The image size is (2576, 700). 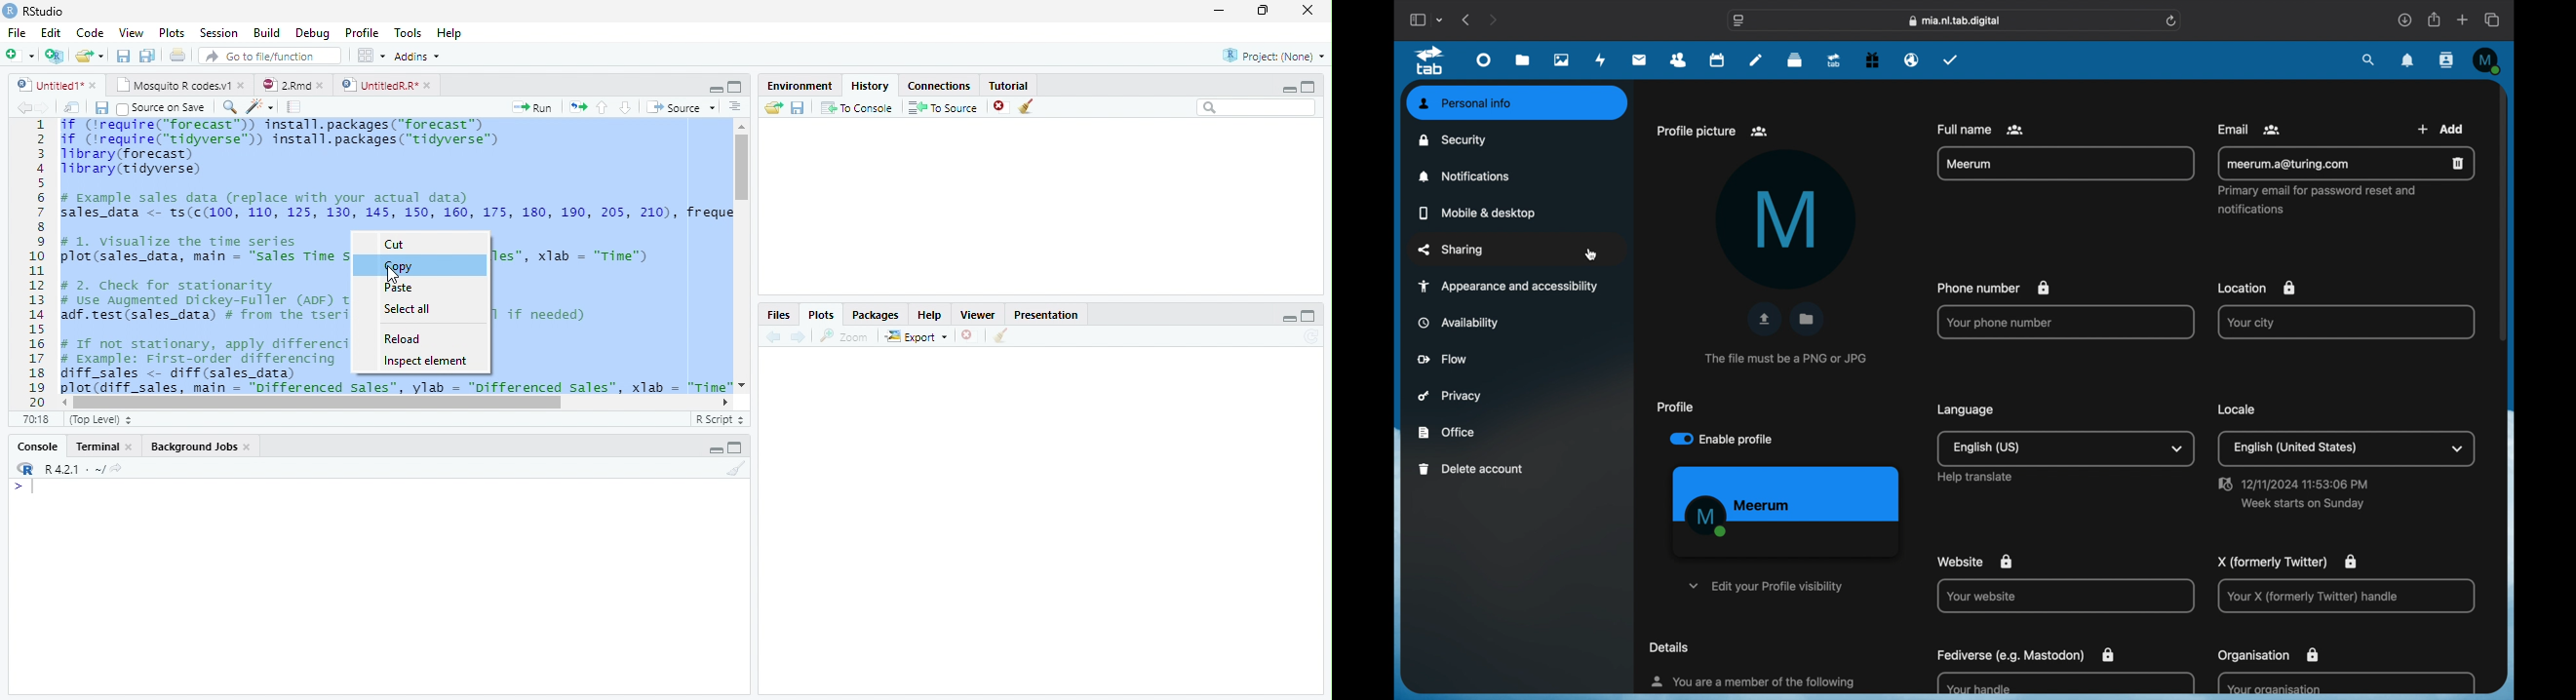 What do you see at coordinates (201, 447) in the screenshot?
I see `Background jobs` at bounding box center [201, 447].